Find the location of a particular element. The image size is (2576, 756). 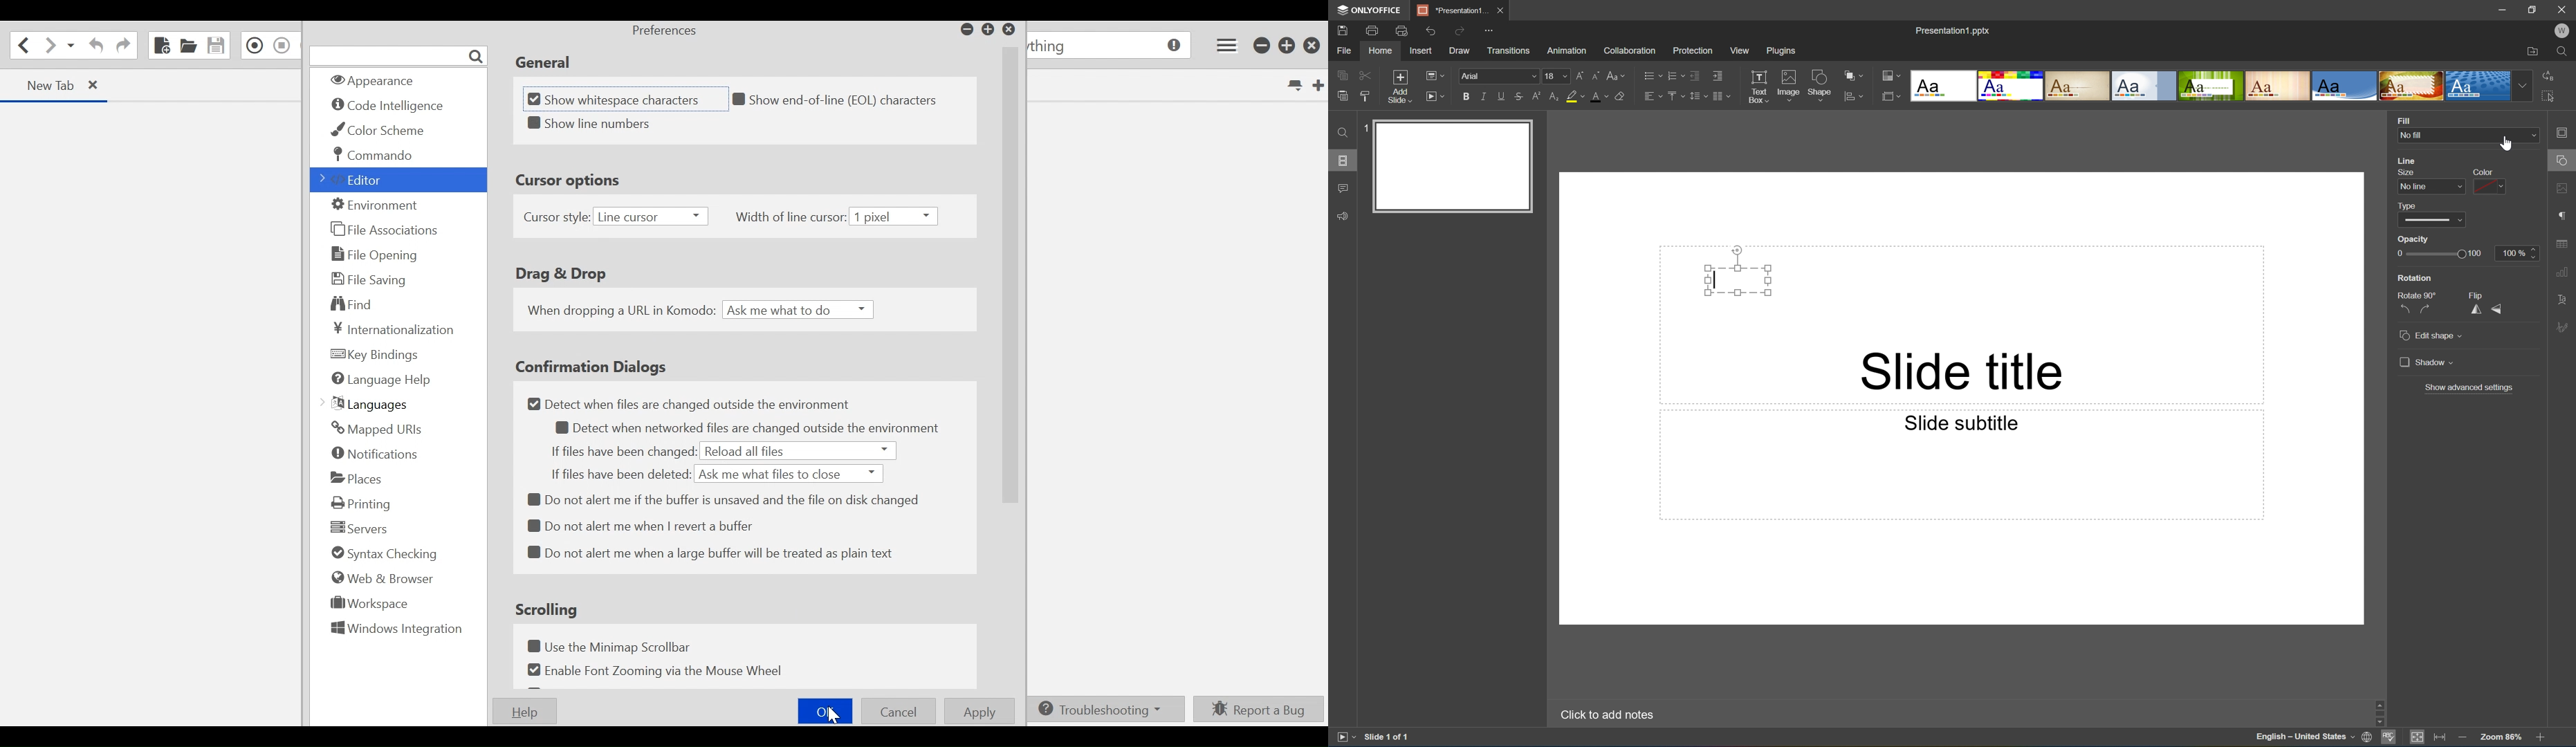

Save is located at coordinates (1341, 30).